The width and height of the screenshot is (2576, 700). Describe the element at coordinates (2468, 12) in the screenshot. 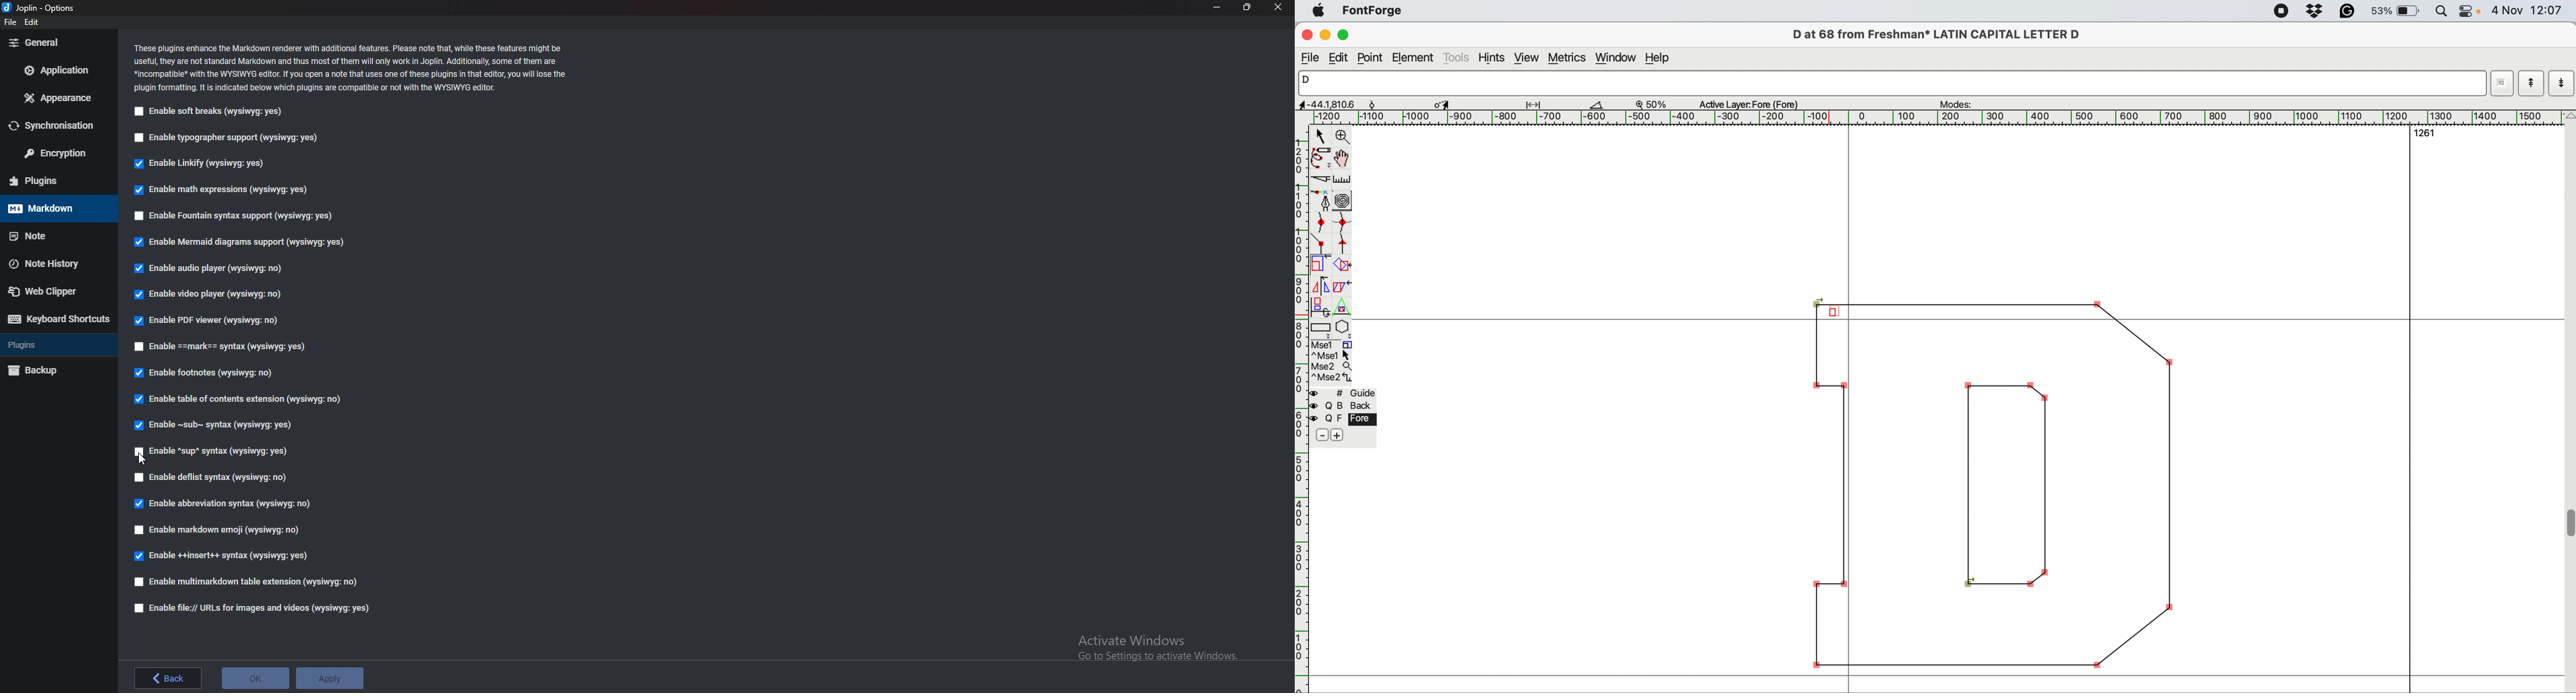

I see `control center` at that location.